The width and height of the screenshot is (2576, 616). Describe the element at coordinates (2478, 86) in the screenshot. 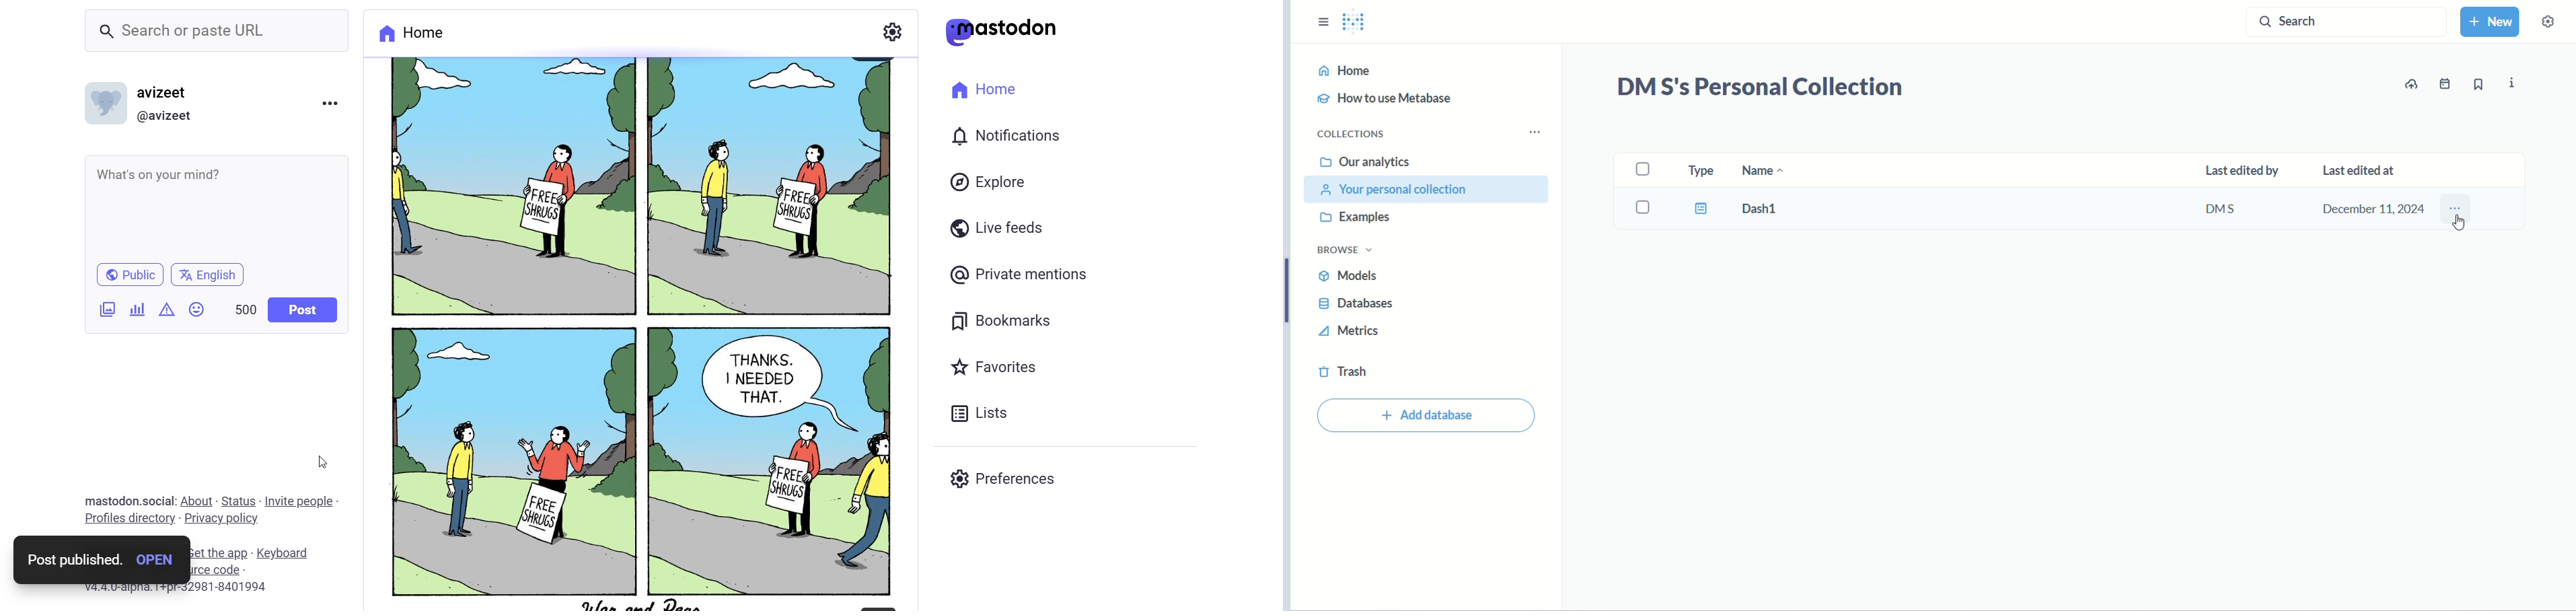

I see `bookmark` at that location.